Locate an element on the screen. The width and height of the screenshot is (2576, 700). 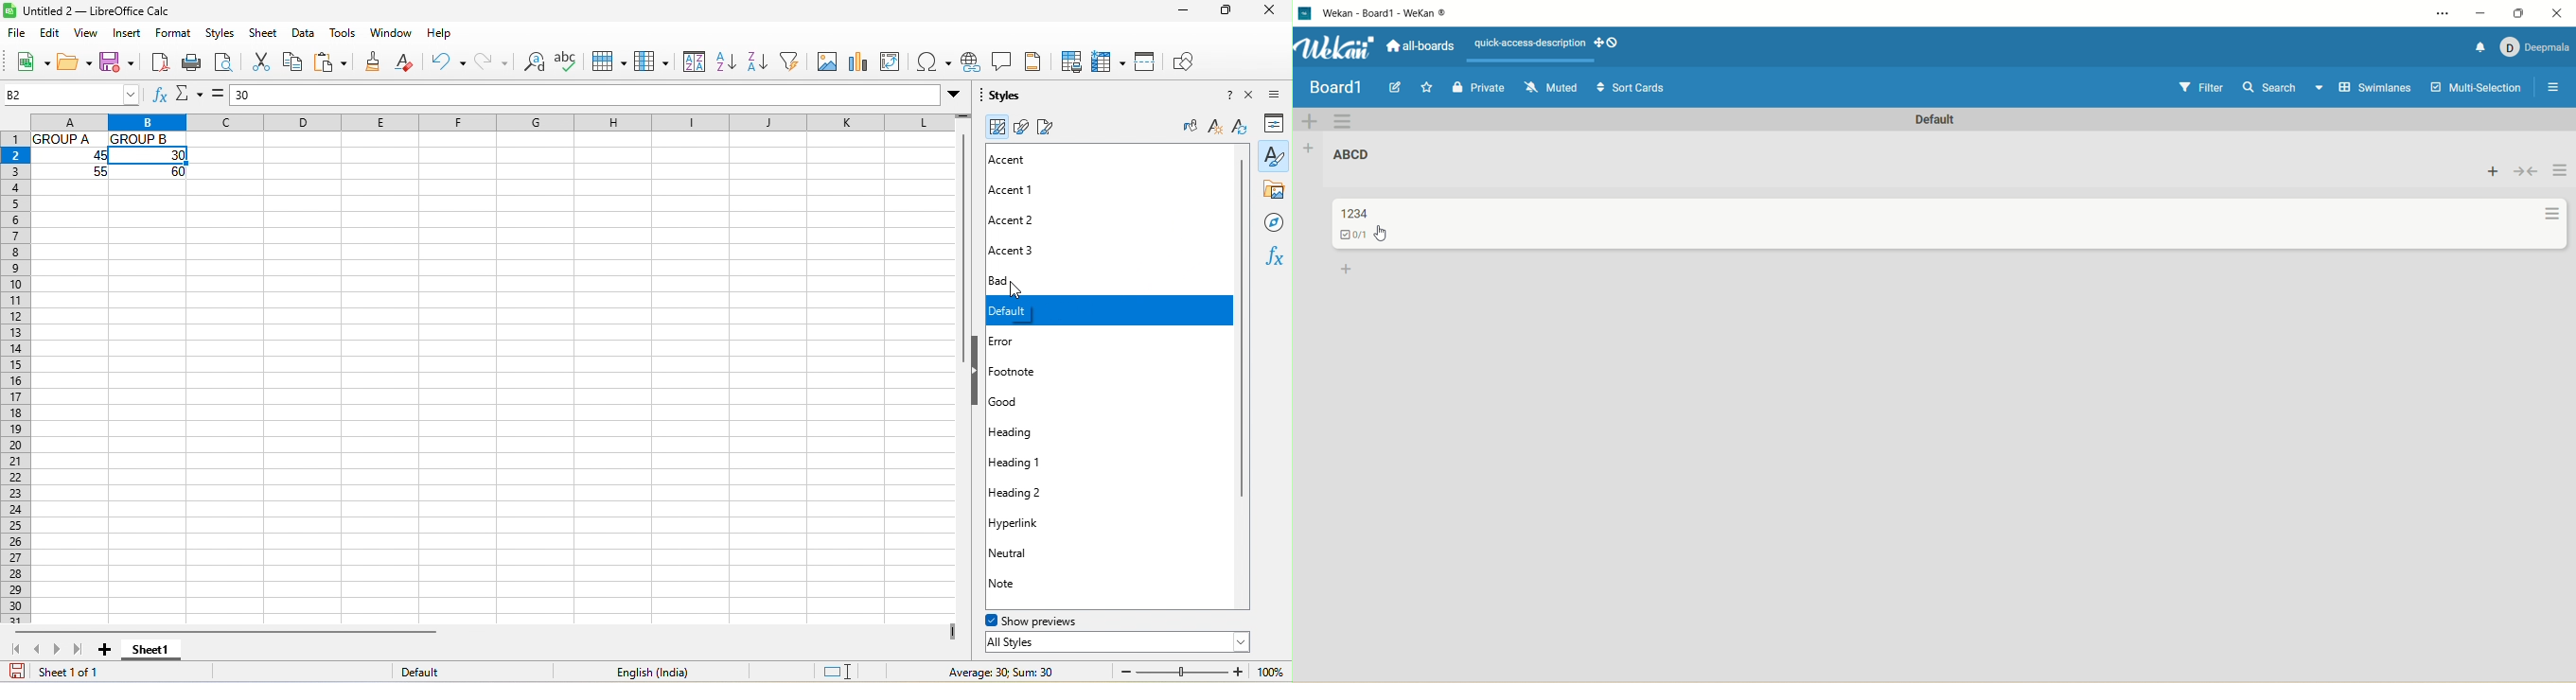
good is located at coordinates (1026, 402).